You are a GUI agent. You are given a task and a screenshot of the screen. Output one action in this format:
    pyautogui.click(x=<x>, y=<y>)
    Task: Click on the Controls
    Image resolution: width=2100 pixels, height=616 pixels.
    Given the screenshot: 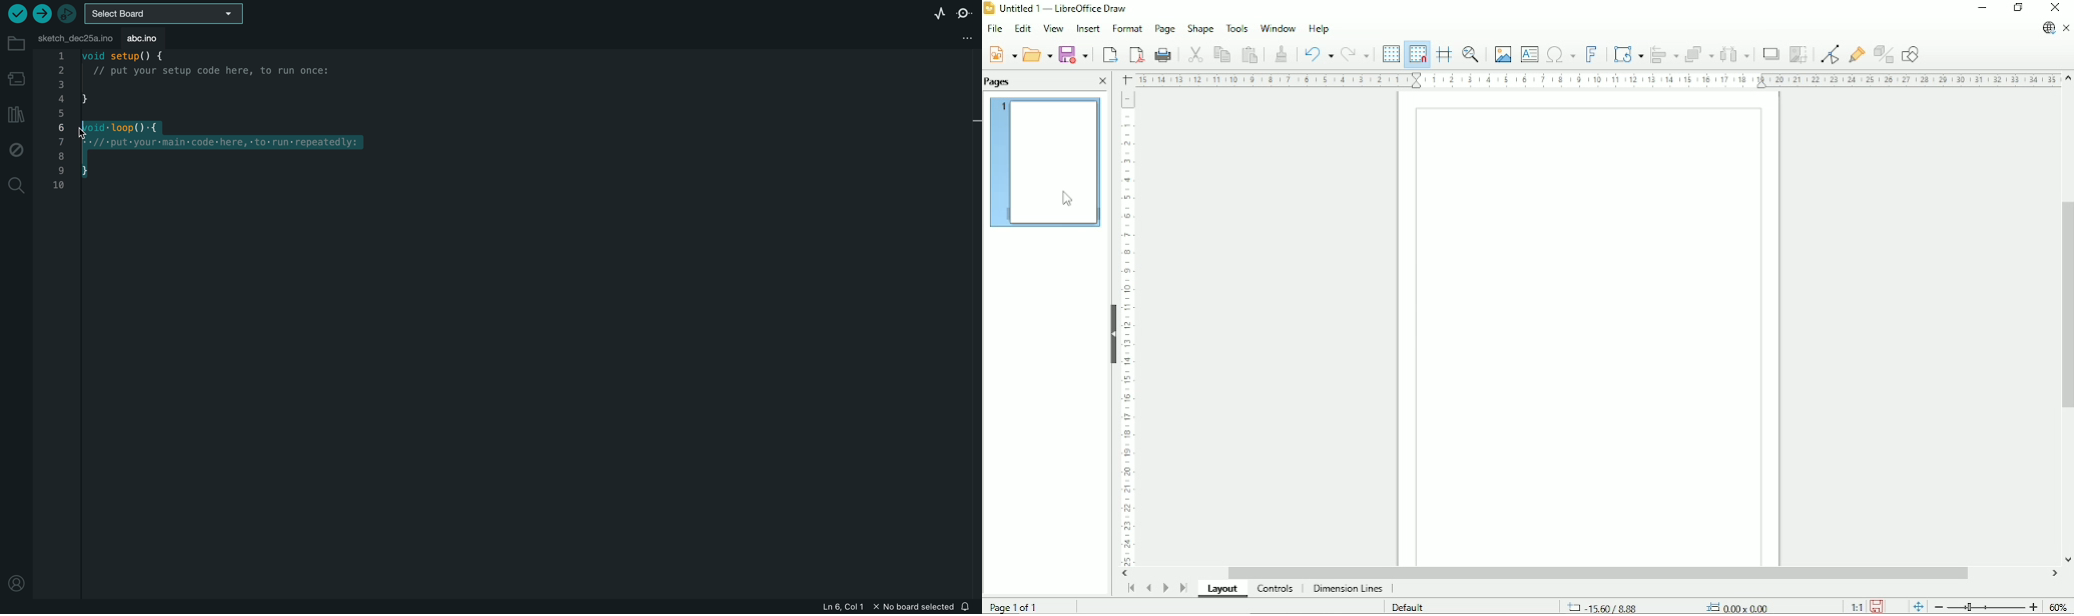 What is the action you would take?
    pyautogui.click(x=1277, y=589)
    